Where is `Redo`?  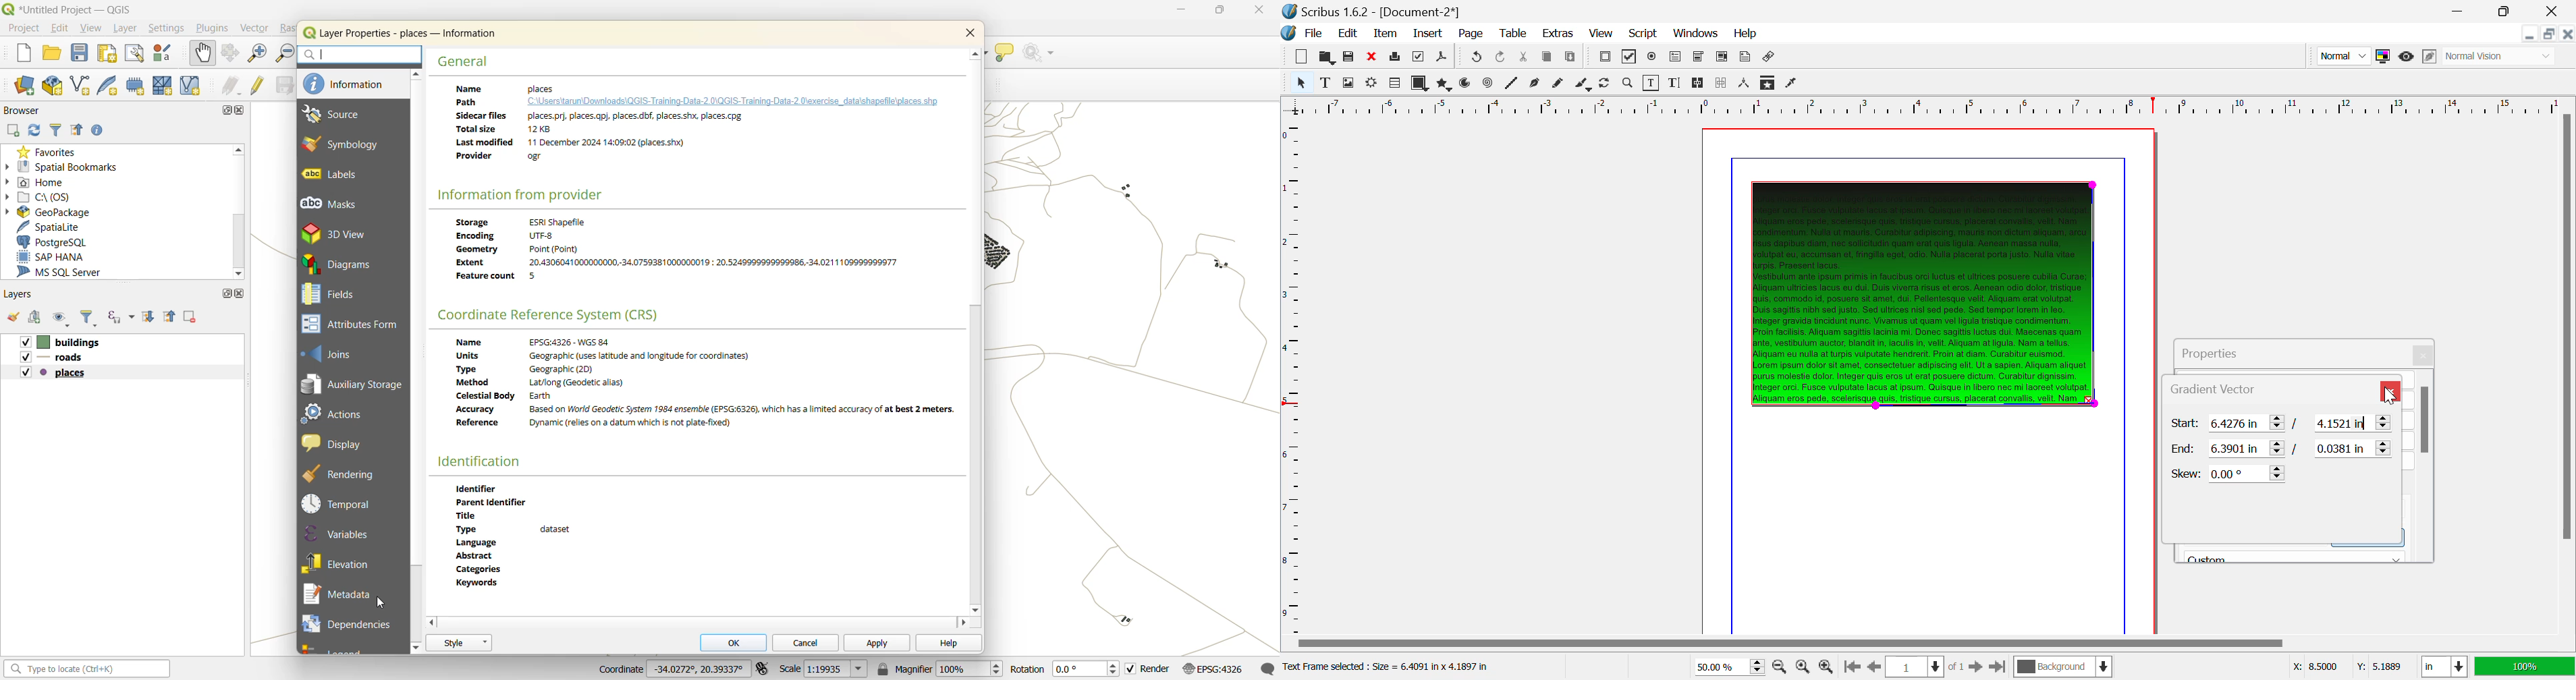 Redo is located at coordinates (1475, 58).